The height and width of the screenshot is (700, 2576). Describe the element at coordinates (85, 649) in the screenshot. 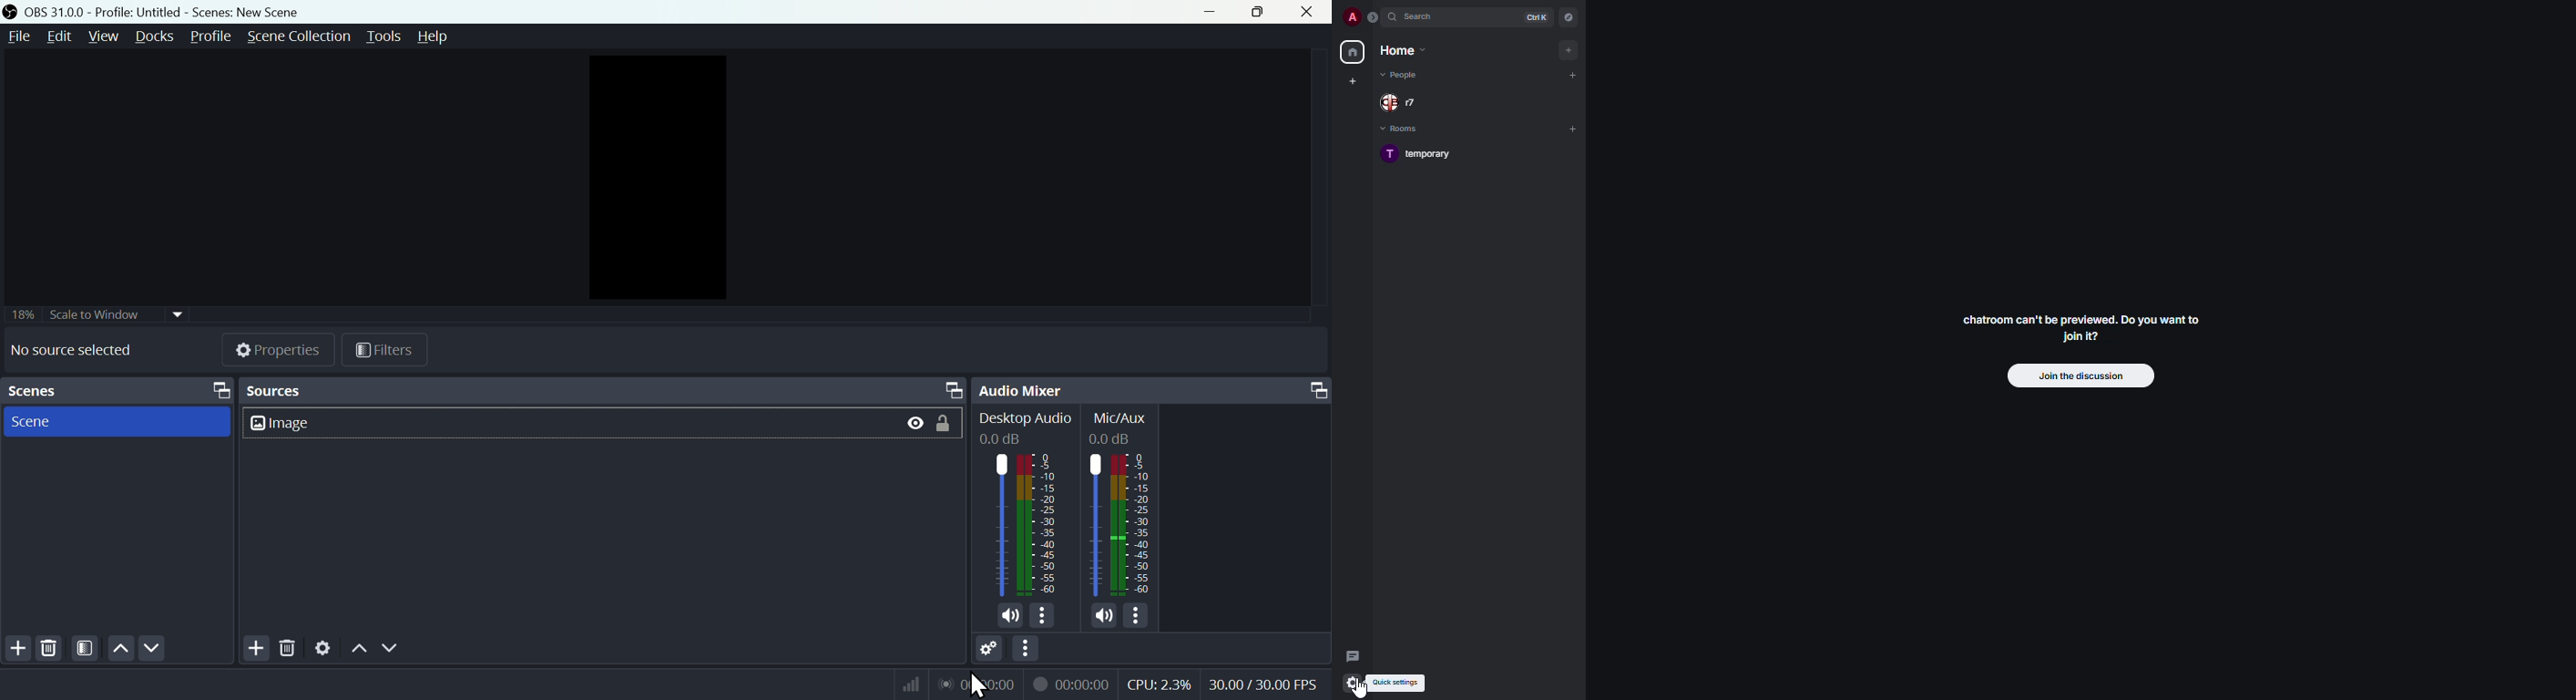

I see `Filter` at that location.